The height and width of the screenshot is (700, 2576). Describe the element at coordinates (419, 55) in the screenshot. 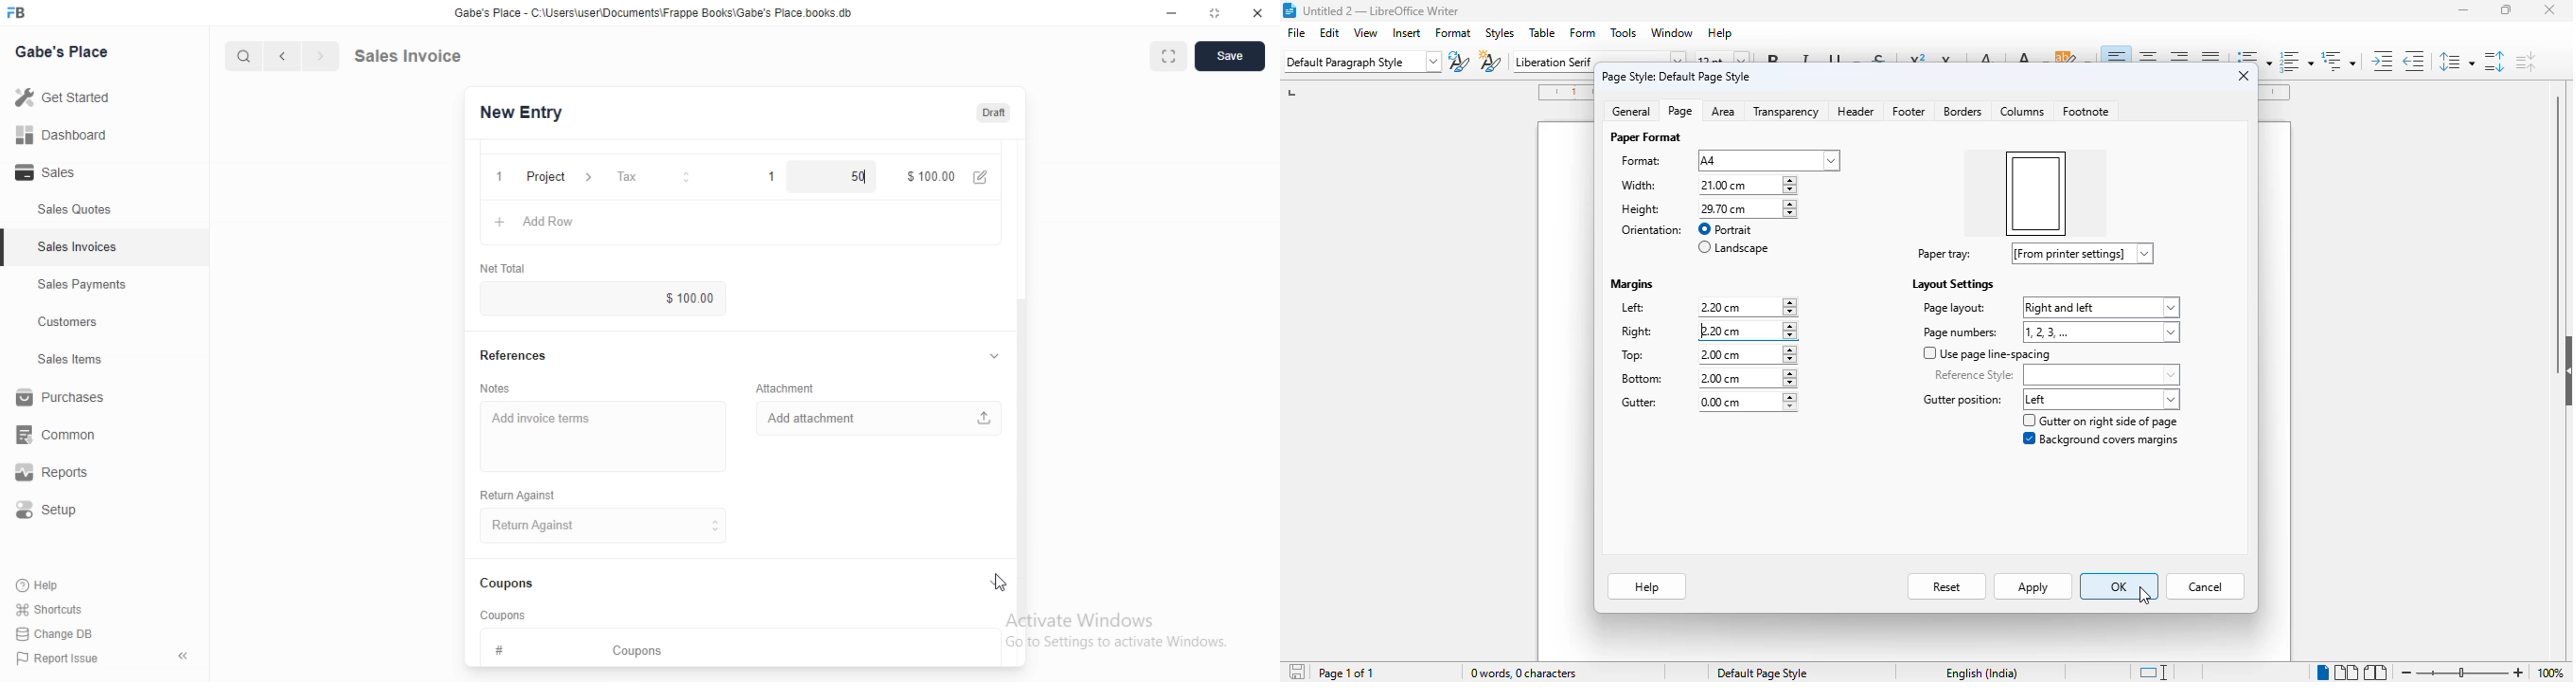

I see `Sales Invoice` at that location.